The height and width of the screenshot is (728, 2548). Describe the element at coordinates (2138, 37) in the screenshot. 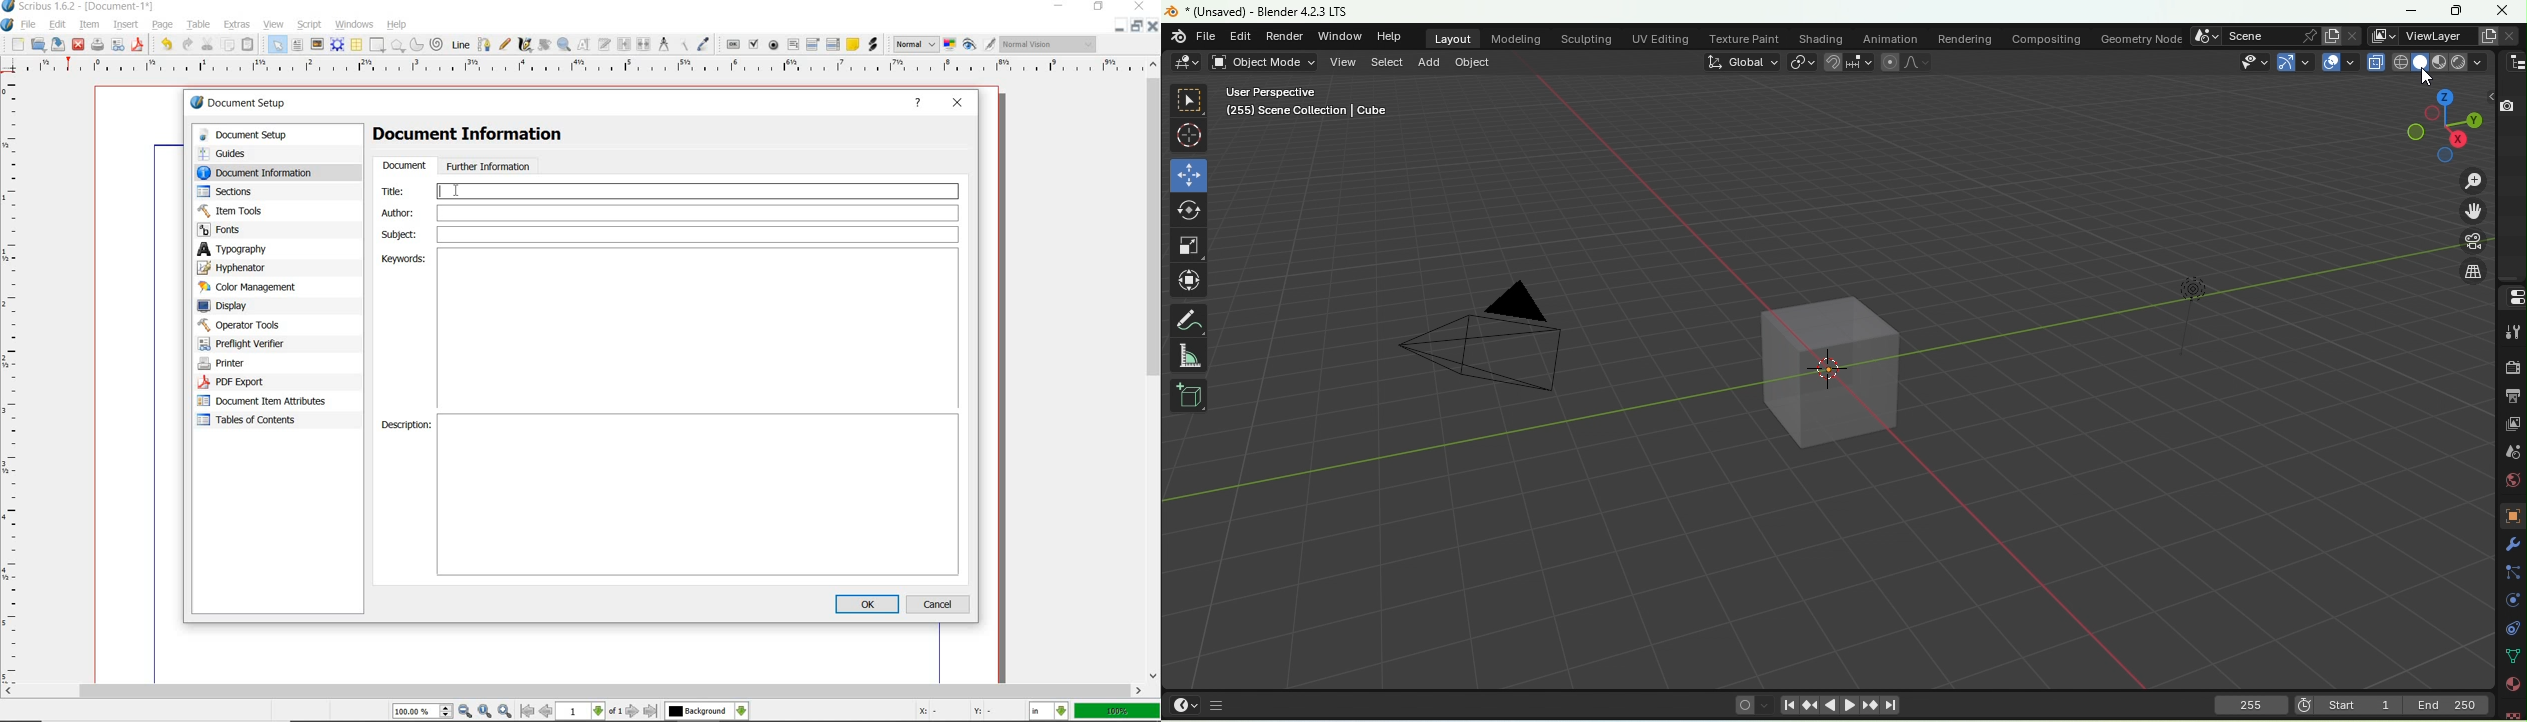

I see `Geometry node` at that location.